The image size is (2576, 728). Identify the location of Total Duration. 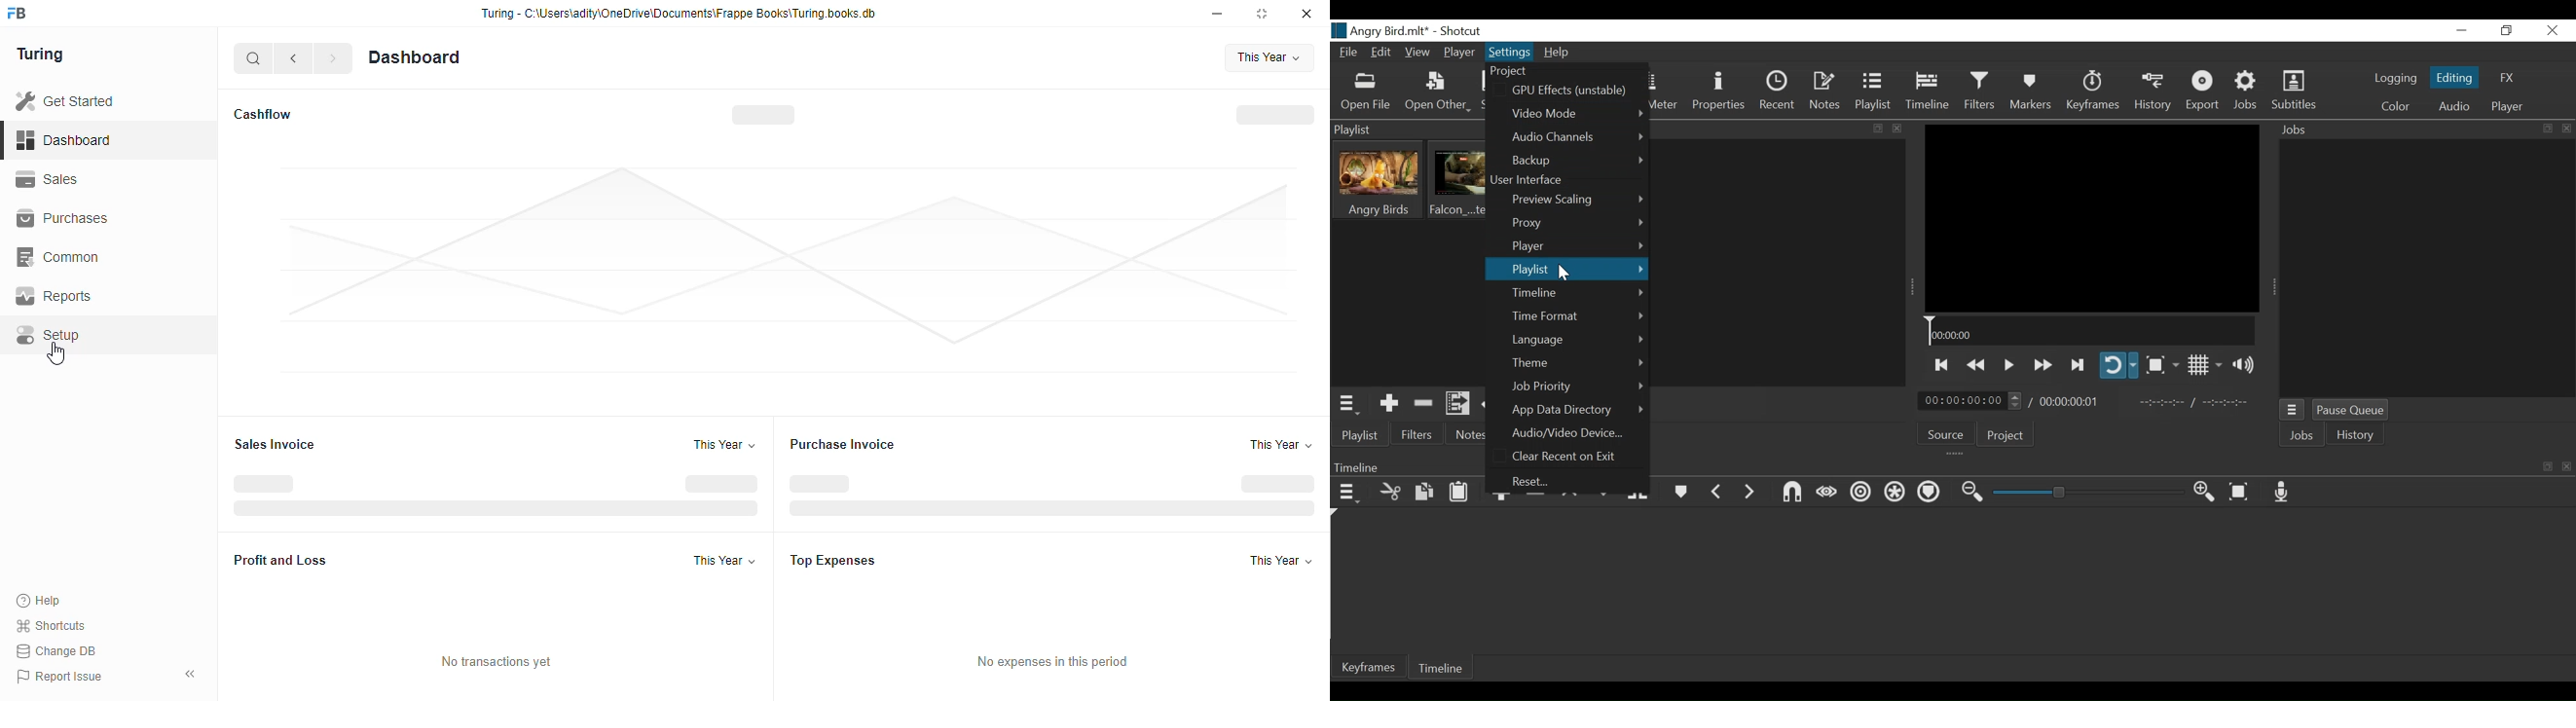
(2068, 400).